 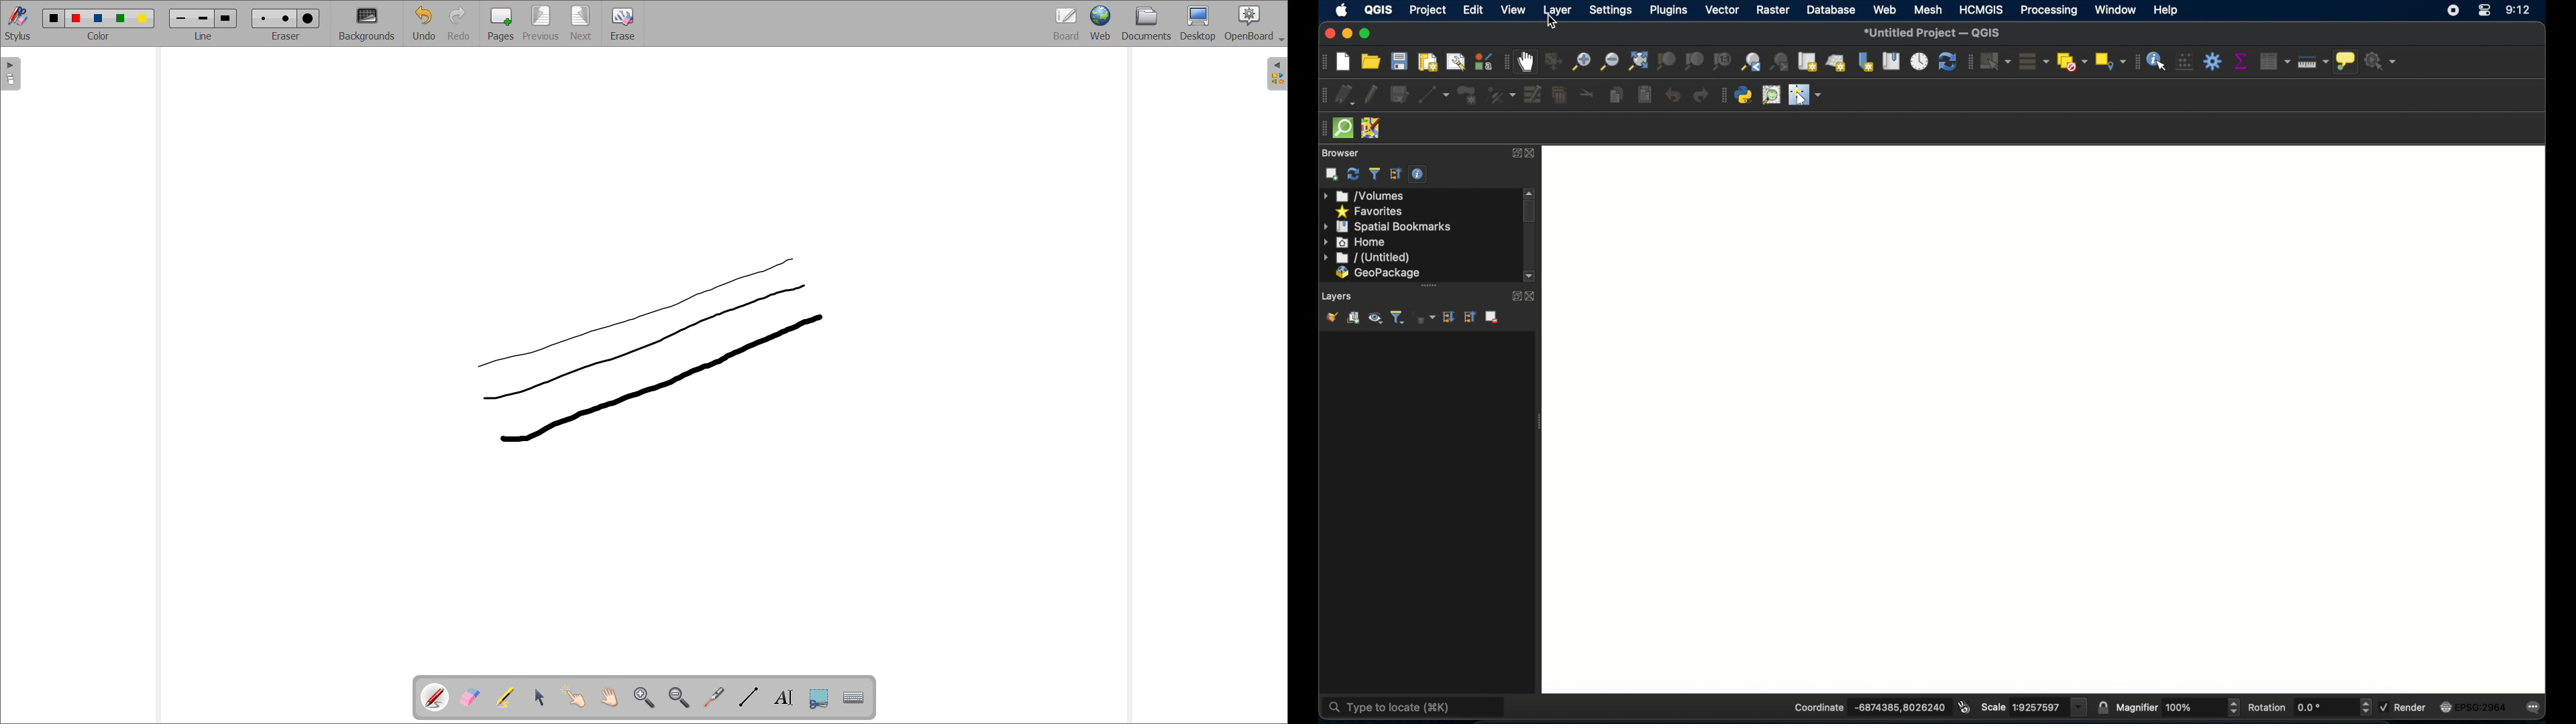 I want to click on project toolbar, so click(x=1319, y=63).